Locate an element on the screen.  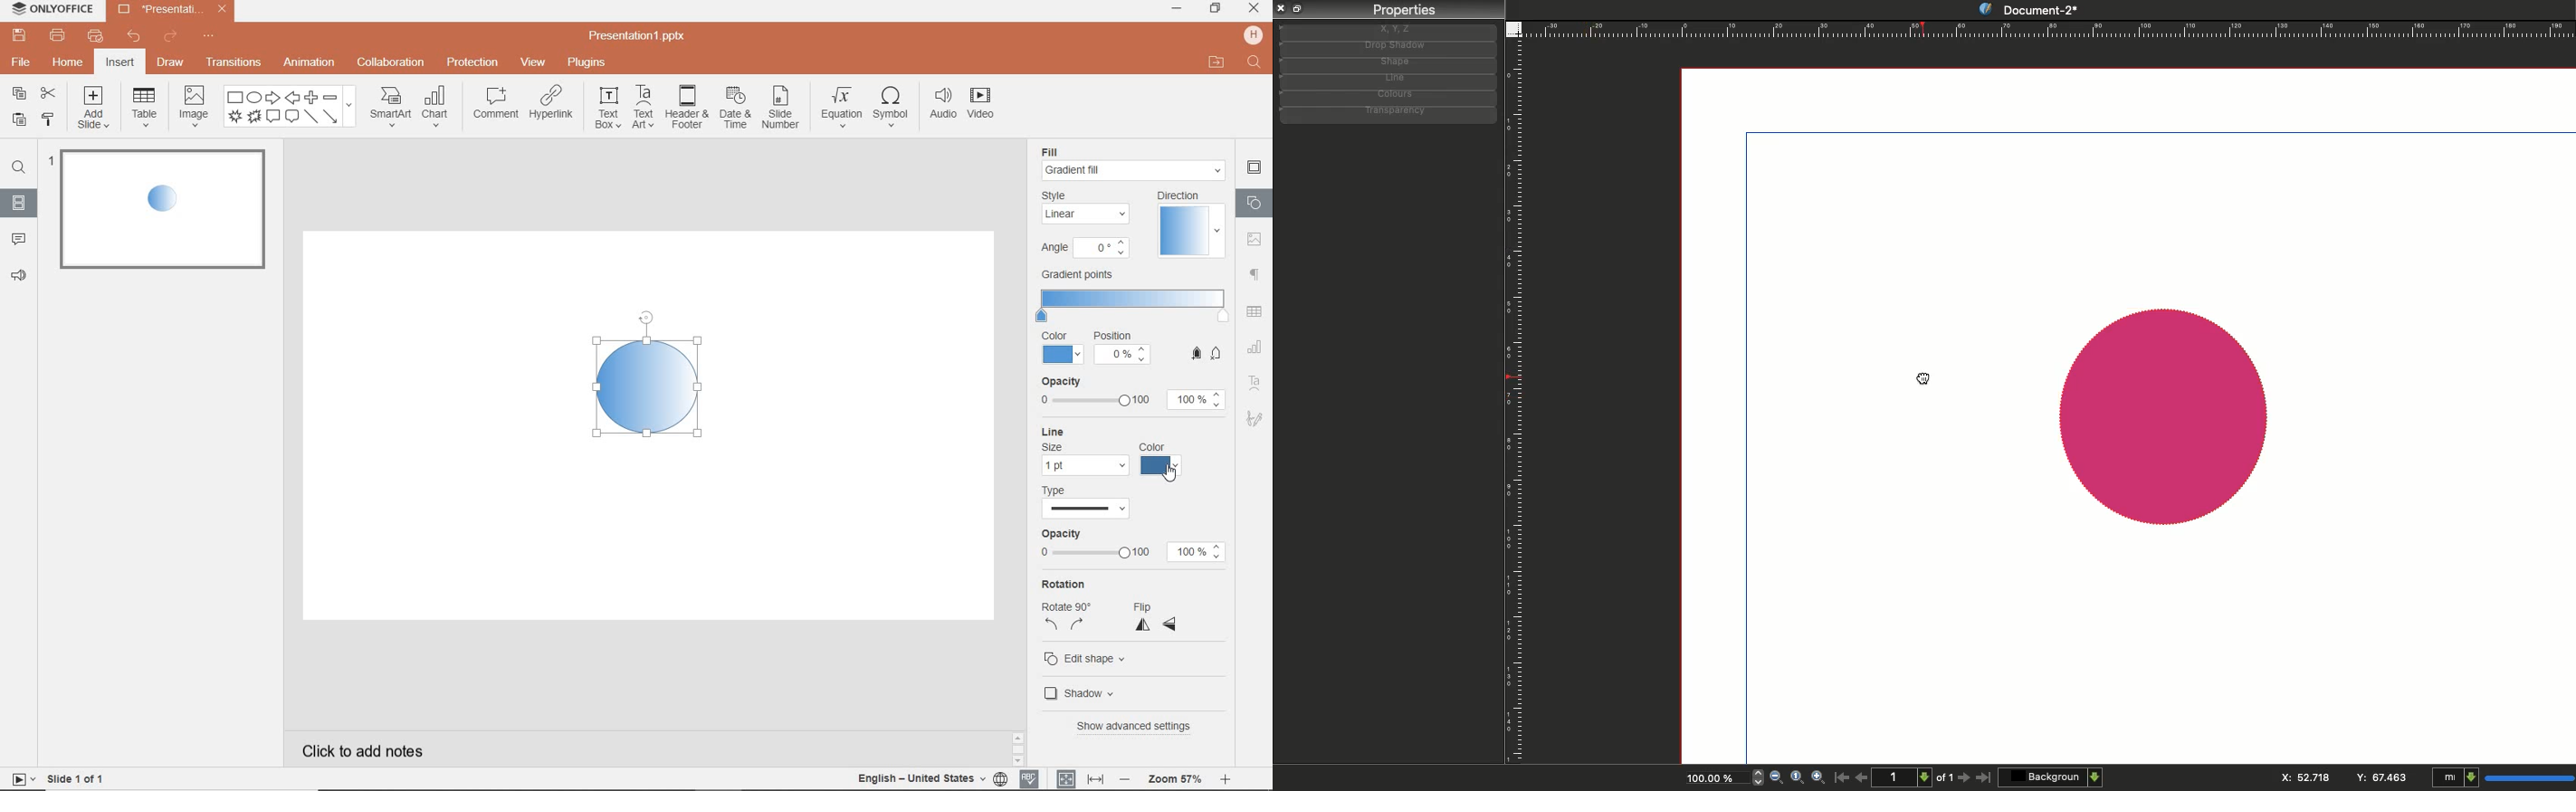
Ruler is located at coordinates (2048, 29).